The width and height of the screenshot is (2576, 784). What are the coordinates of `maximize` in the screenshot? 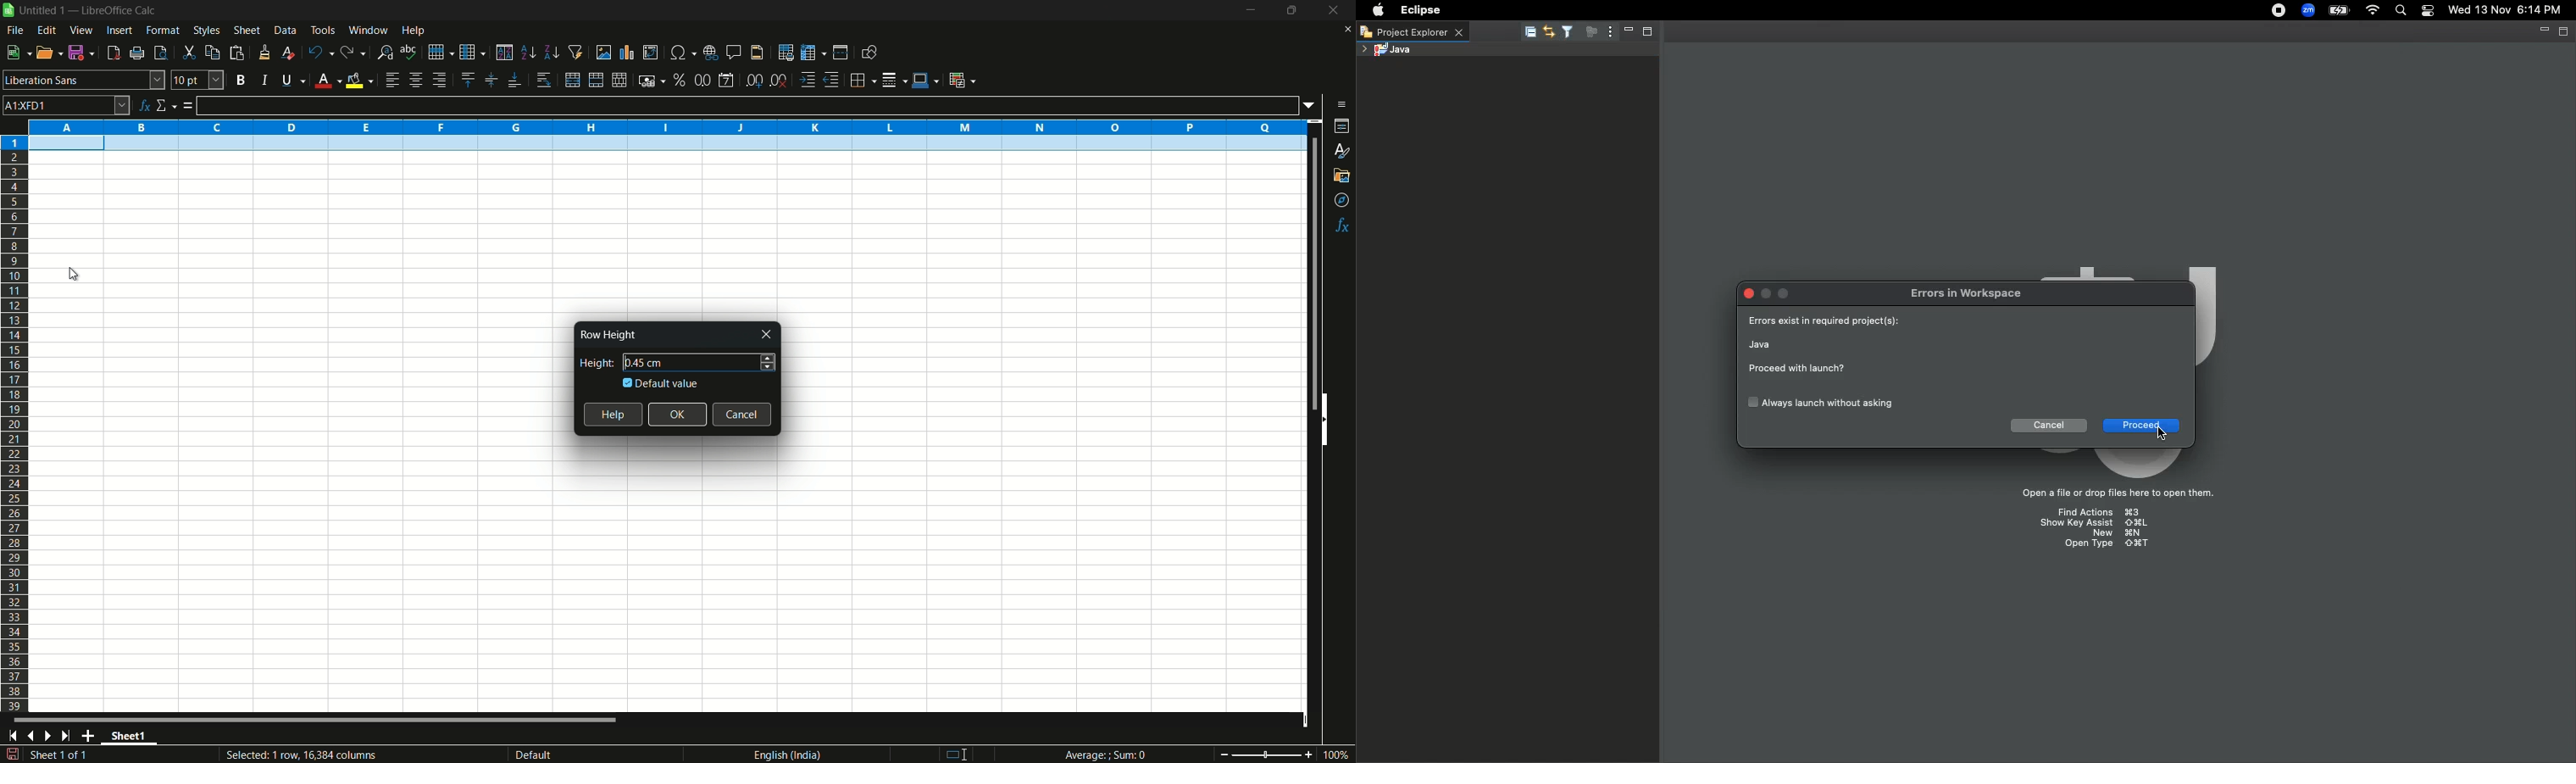 It's located at (1785, 295).